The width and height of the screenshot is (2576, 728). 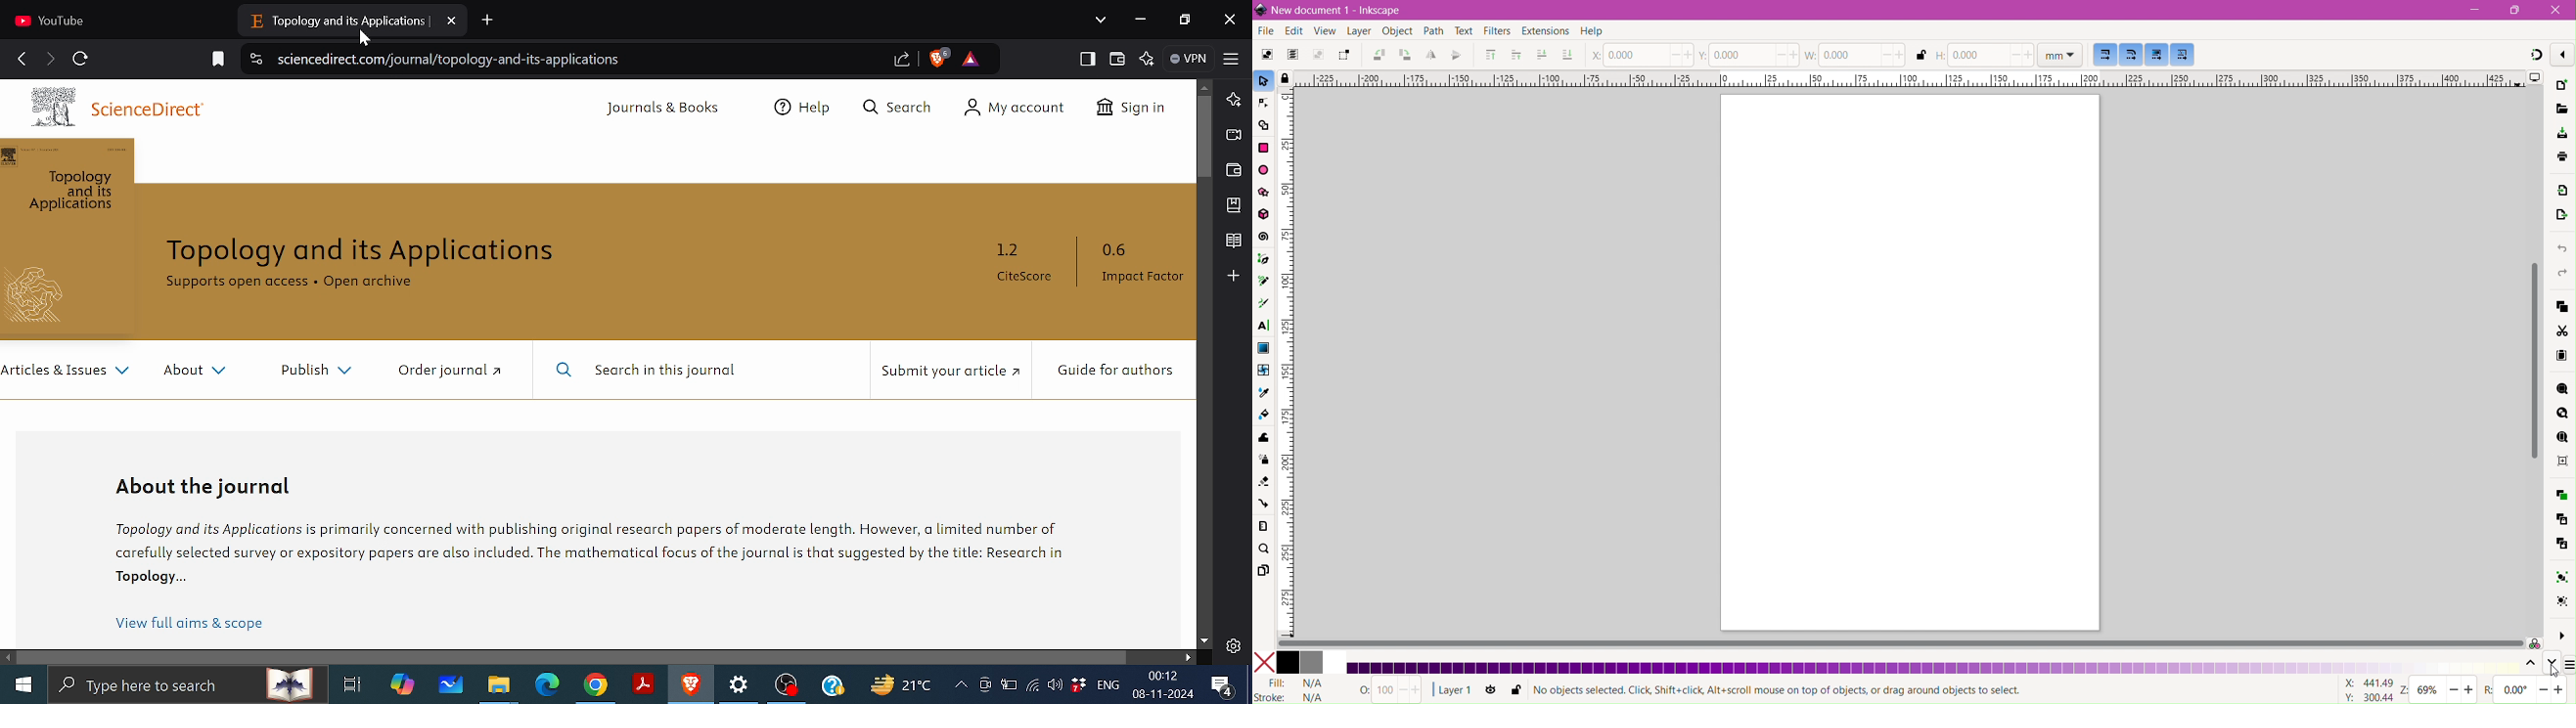 I want to click on Display Options, so click(x=2536, y=79).